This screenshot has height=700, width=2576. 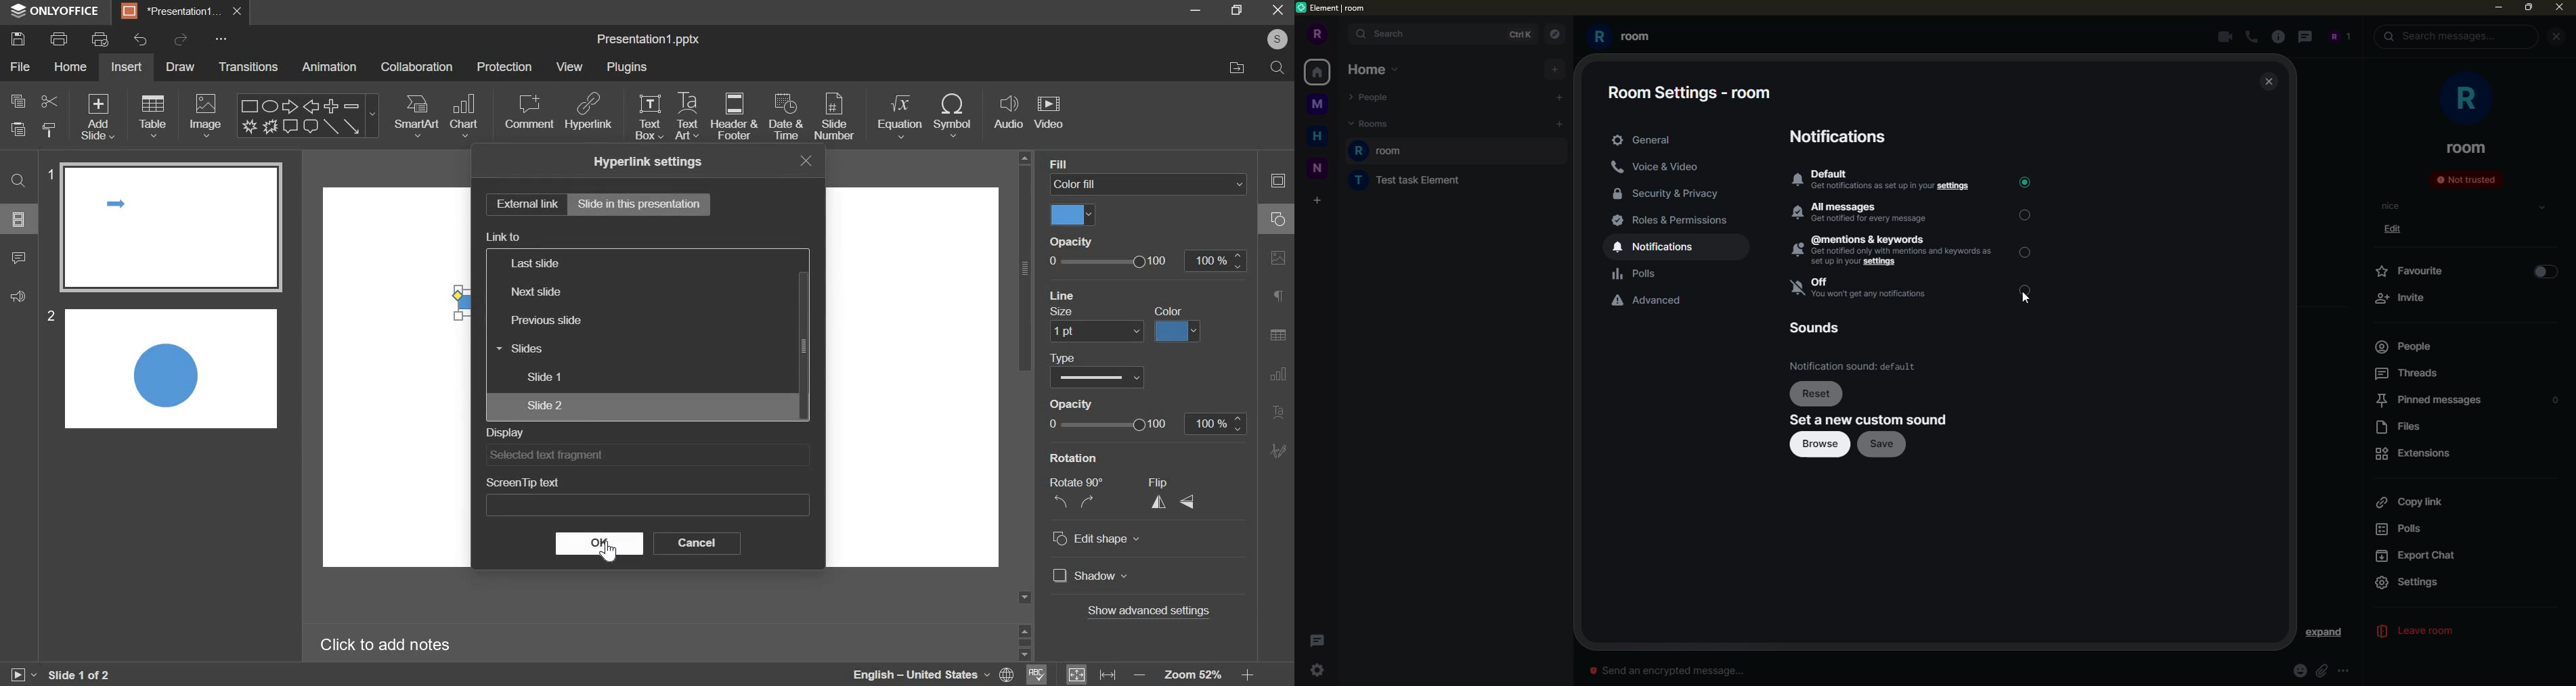 I want to click on print, so click(x=60, y=39).